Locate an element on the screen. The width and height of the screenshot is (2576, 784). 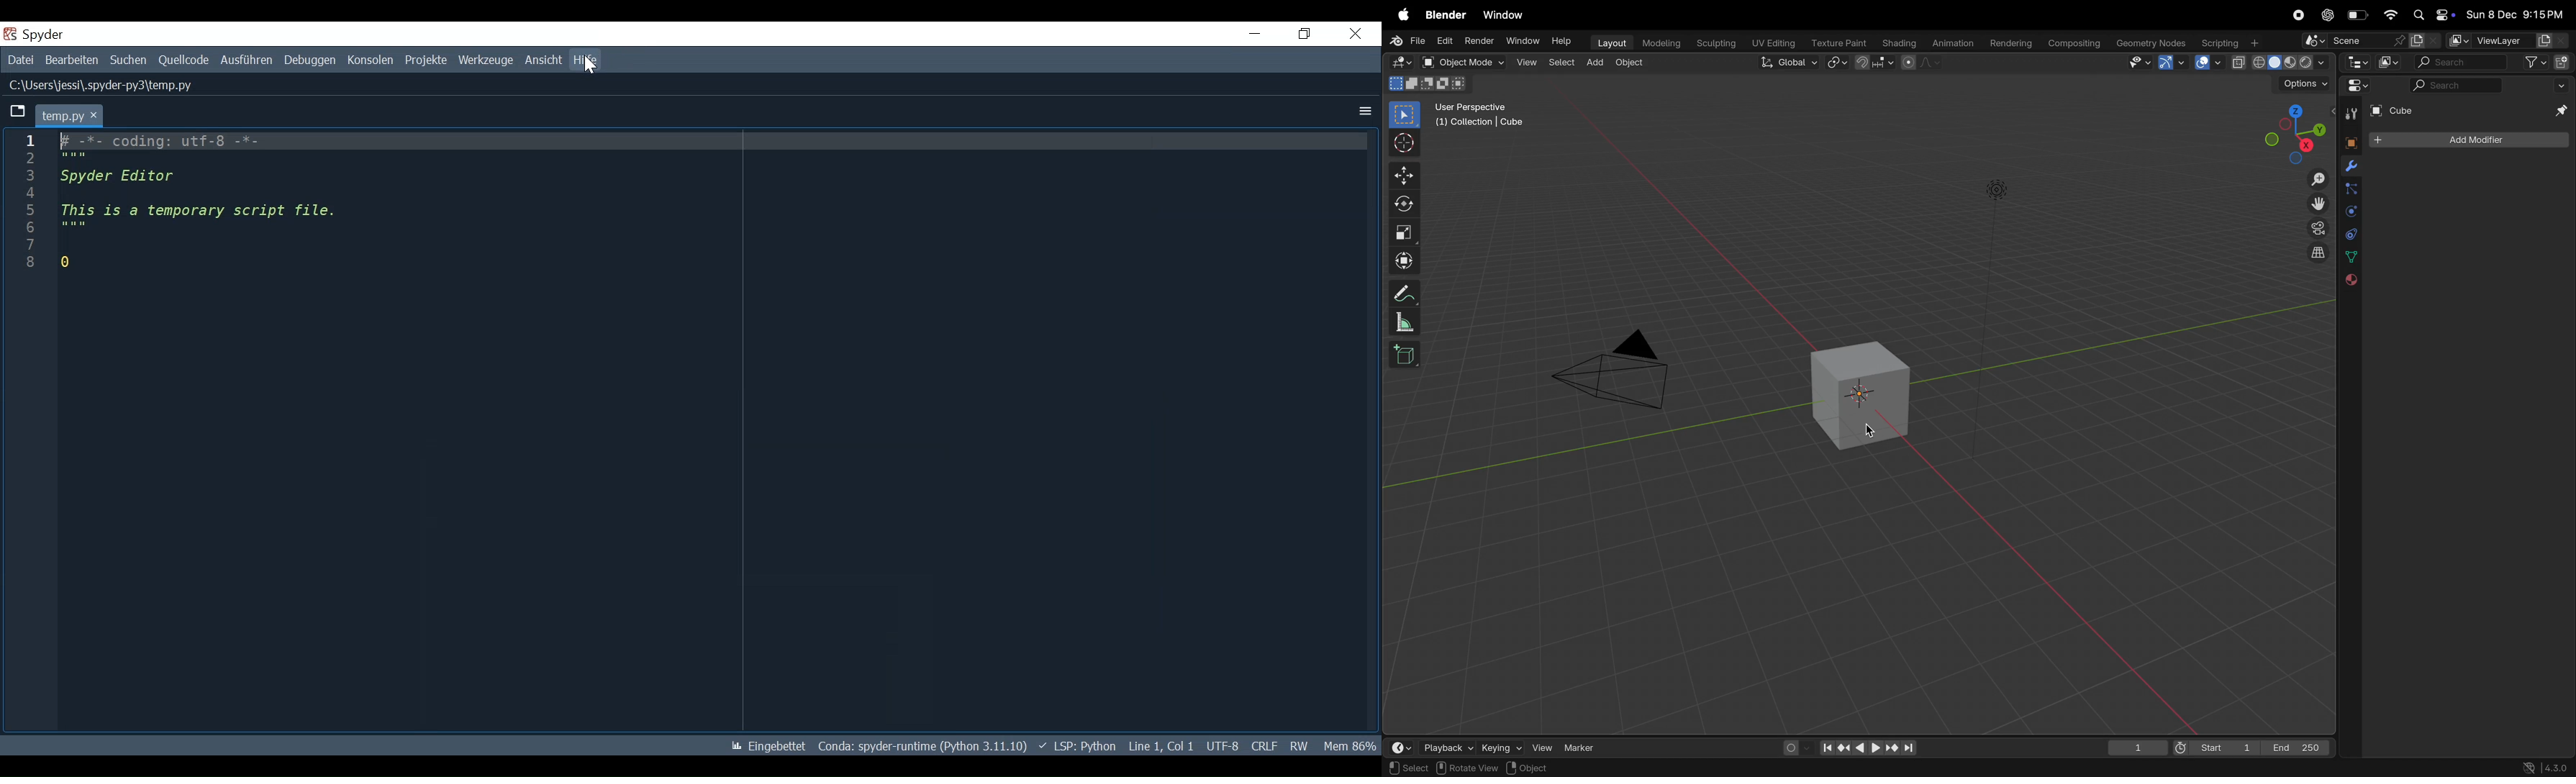
object is located at coordinates (1532, 768).